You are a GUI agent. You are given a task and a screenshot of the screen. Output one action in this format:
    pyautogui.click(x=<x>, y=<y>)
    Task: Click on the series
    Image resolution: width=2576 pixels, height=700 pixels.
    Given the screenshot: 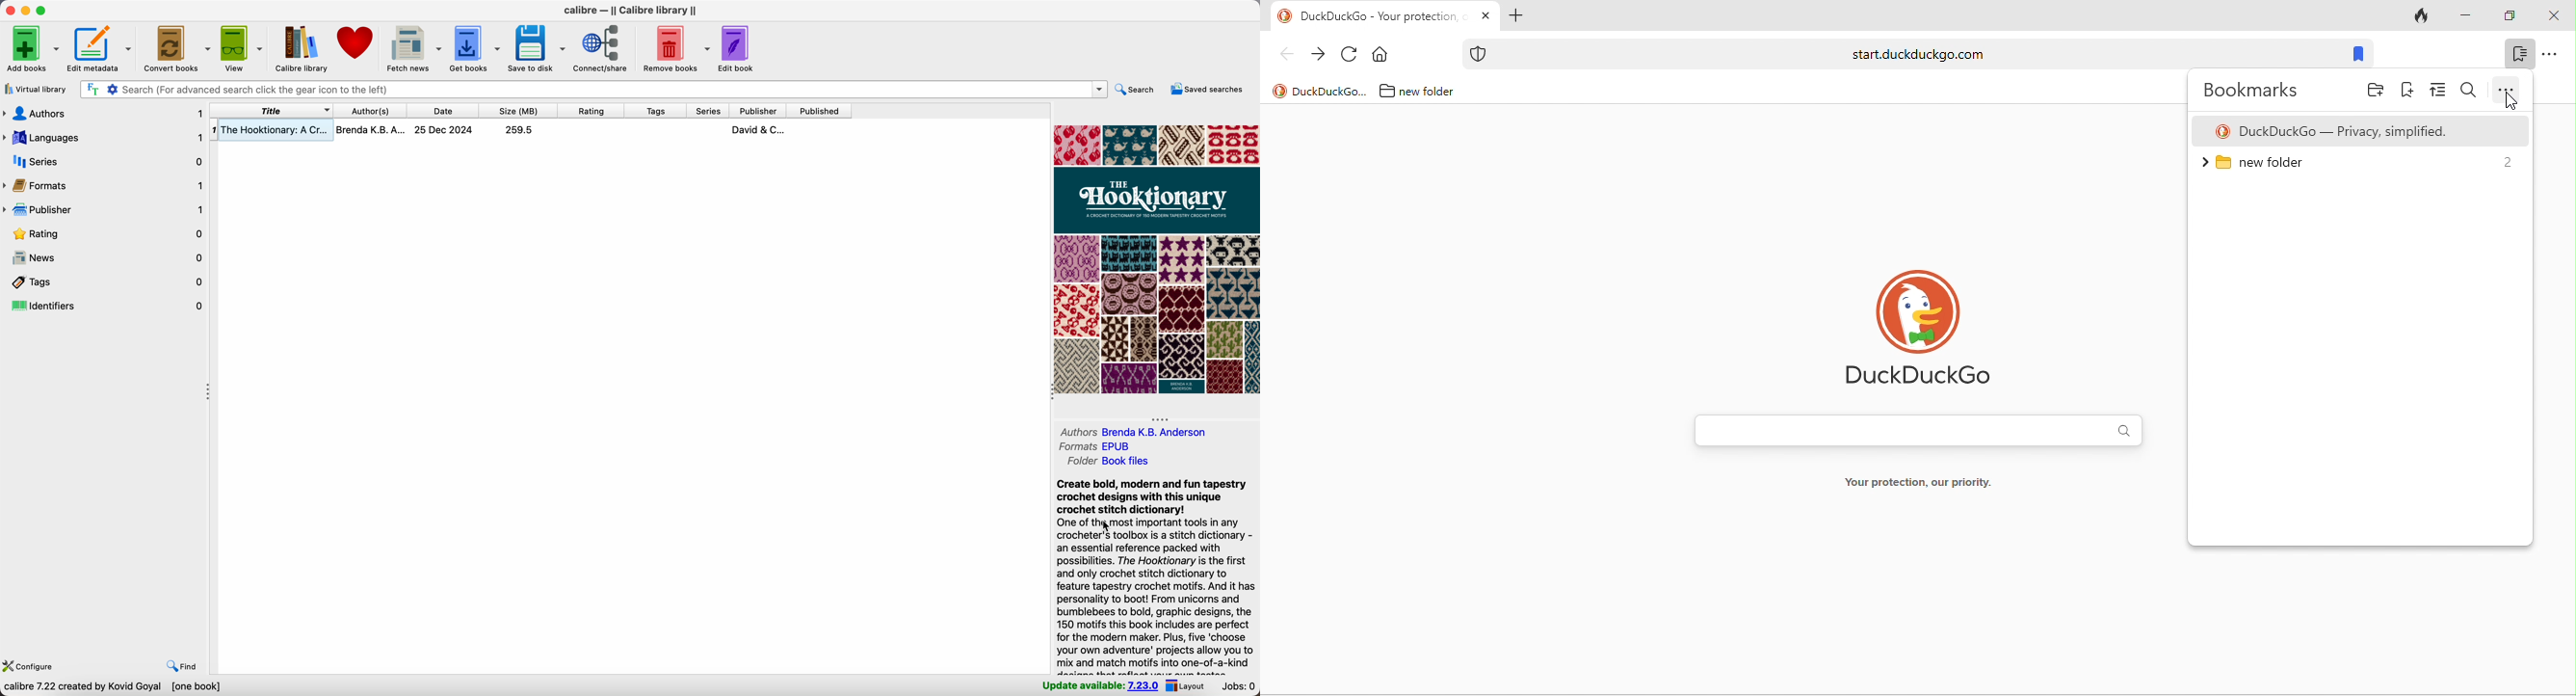 What is the action you would take?
    pyautogui.click(x=105, y=161)
    